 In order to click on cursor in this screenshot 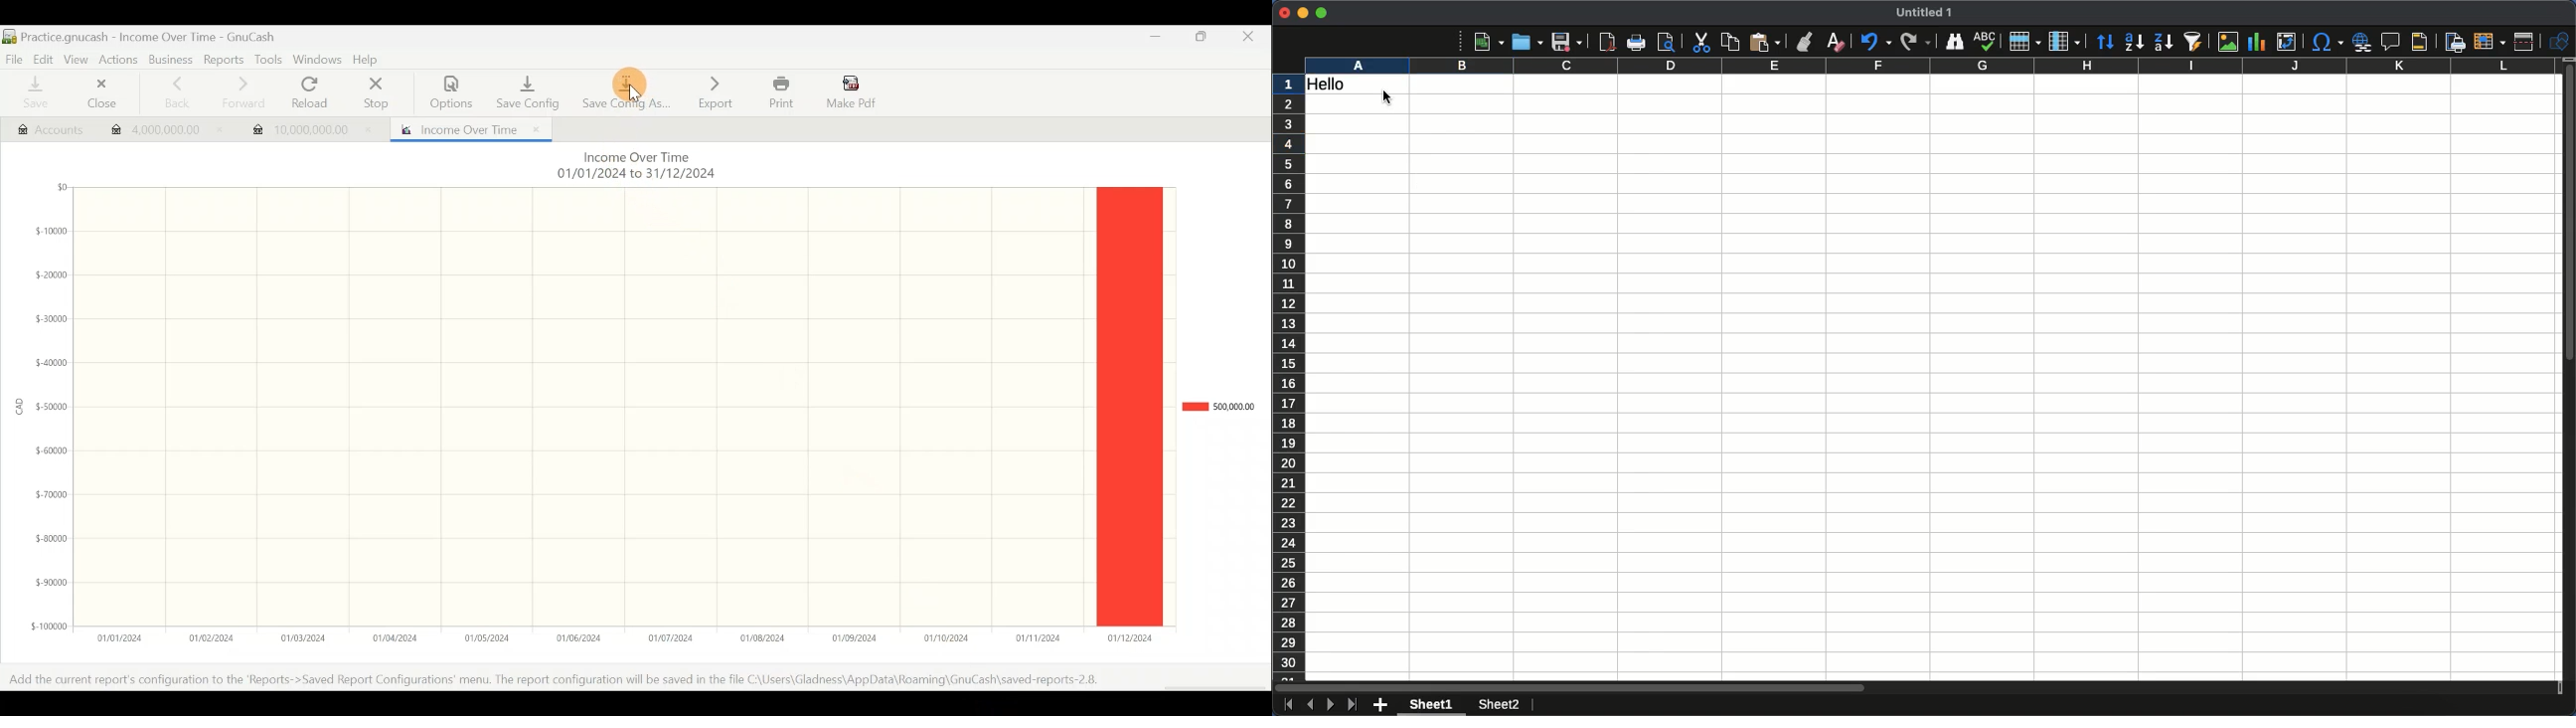, I will do `click(1389, 100)`.